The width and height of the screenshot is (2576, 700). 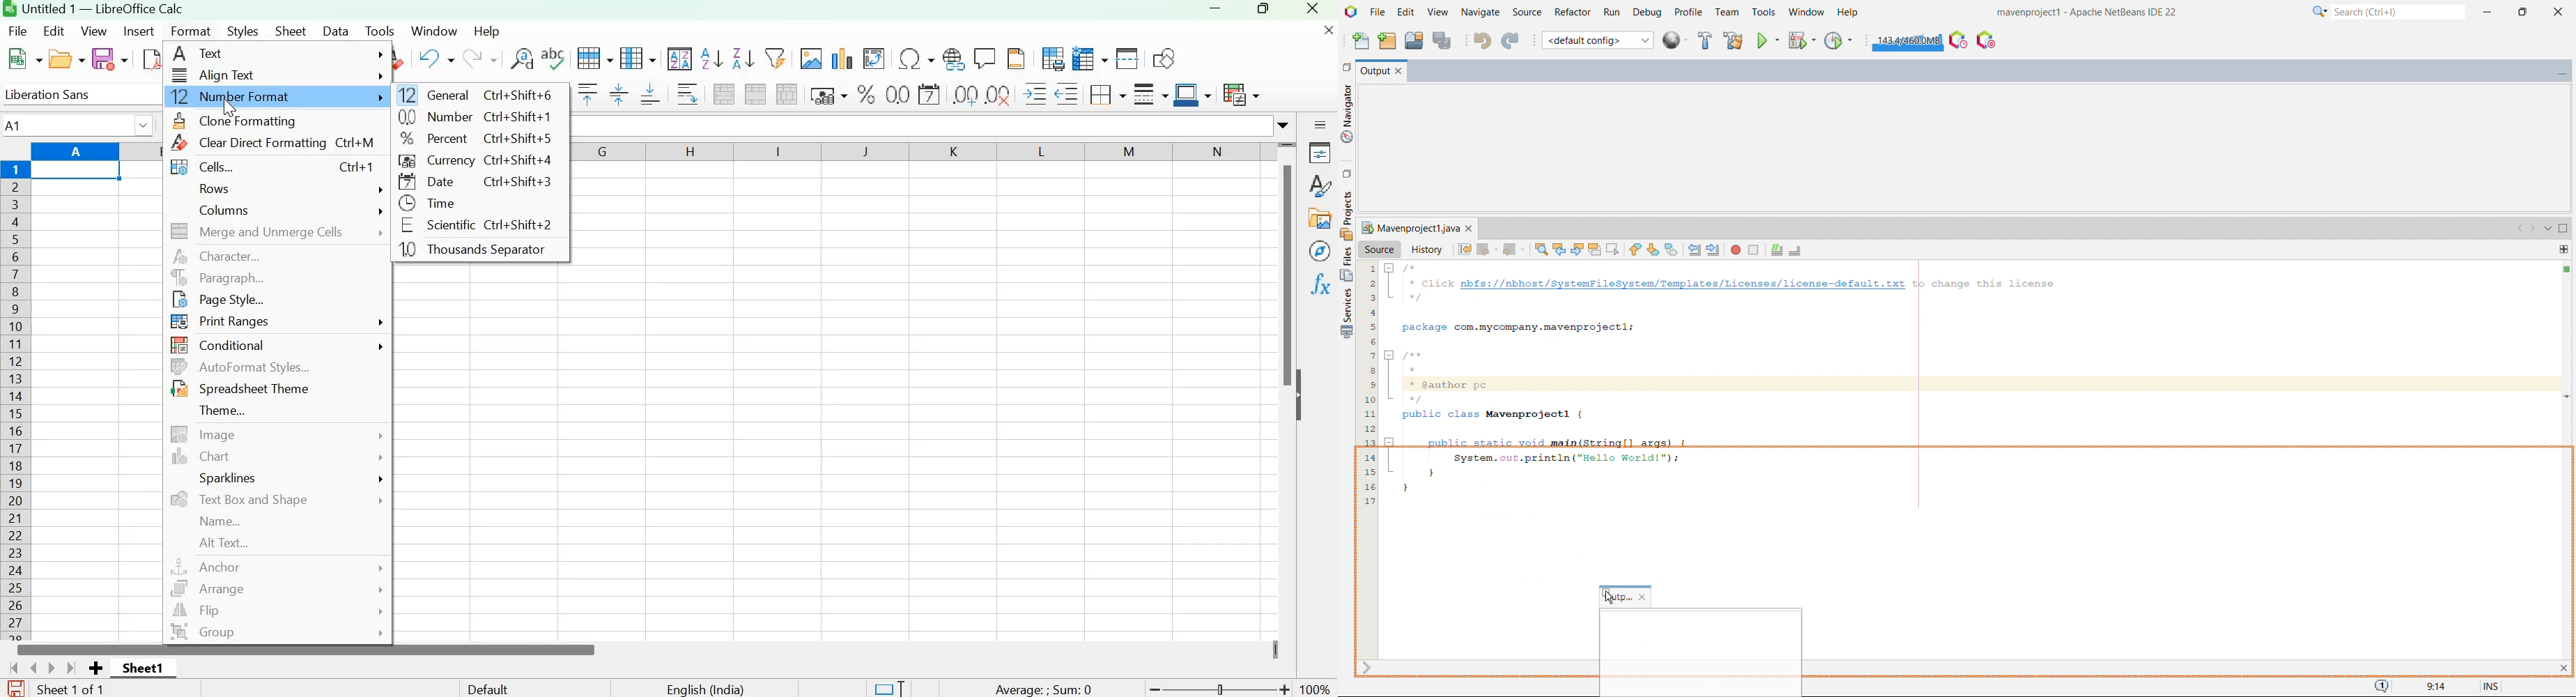 What do you see at coordinates (1320, 185) in the screenshot?
I see `Styles` at bounding box center [1320, 185].